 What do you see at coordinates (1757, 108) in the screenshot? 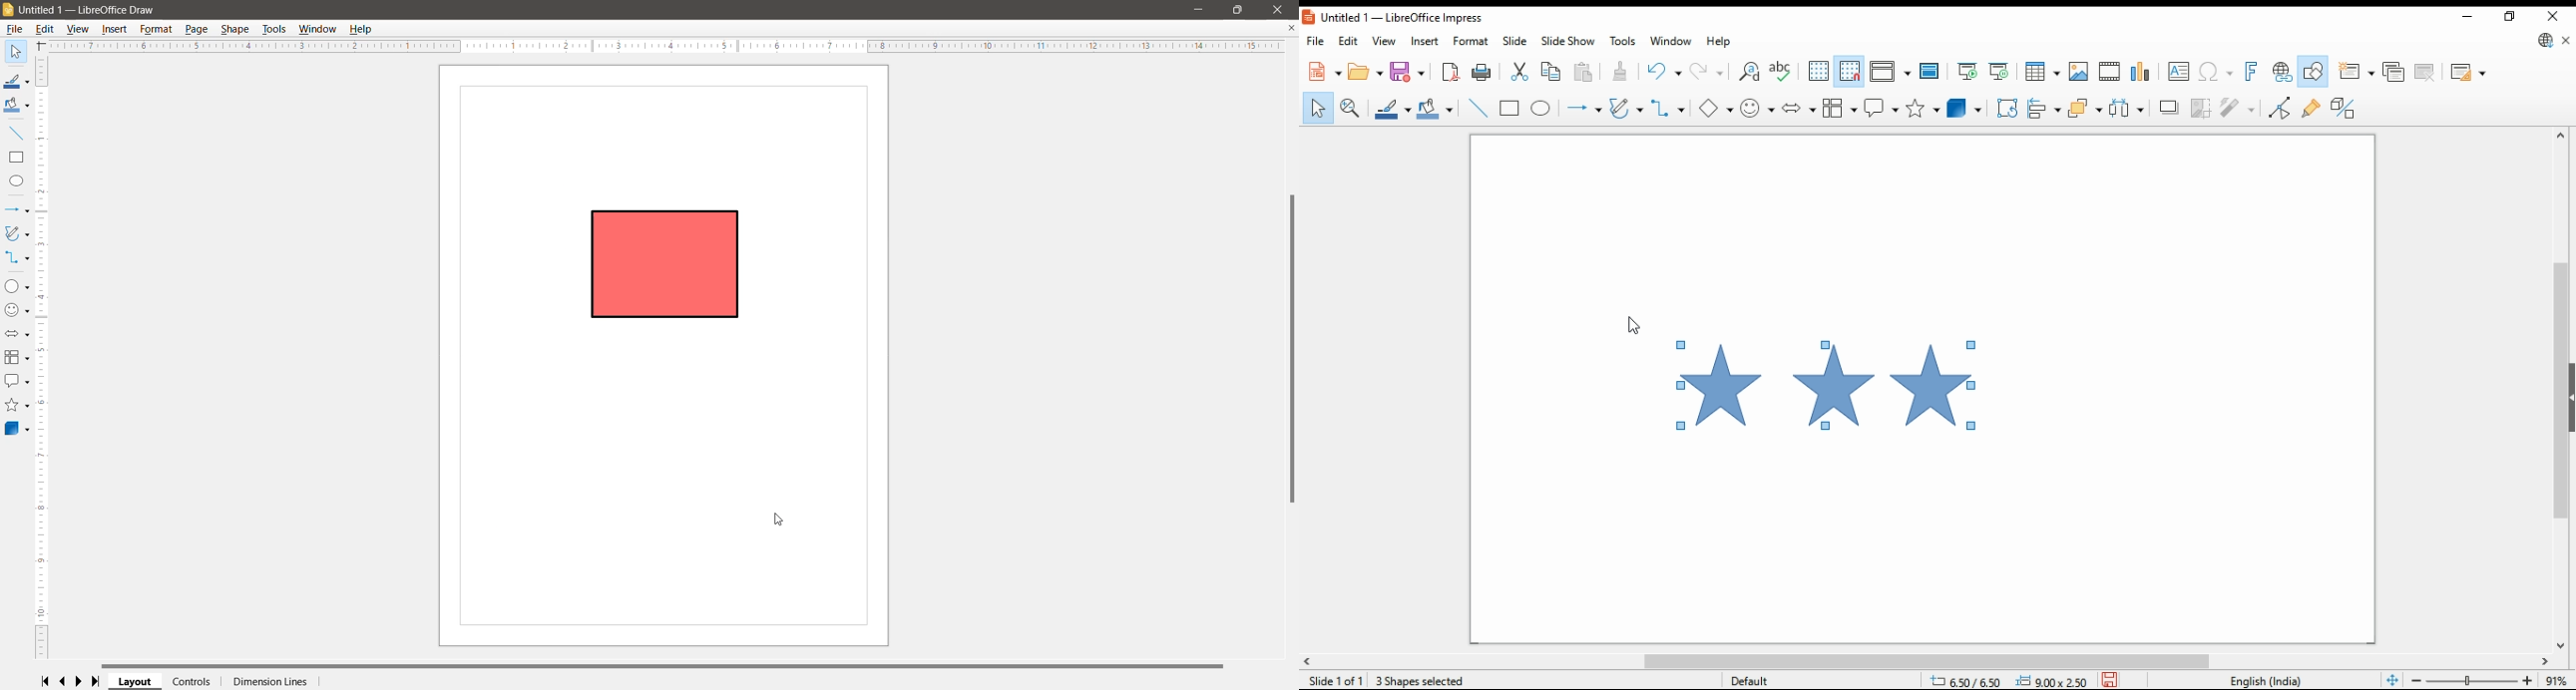
I see `symbol shapes` at bounding box center [1757, 108].